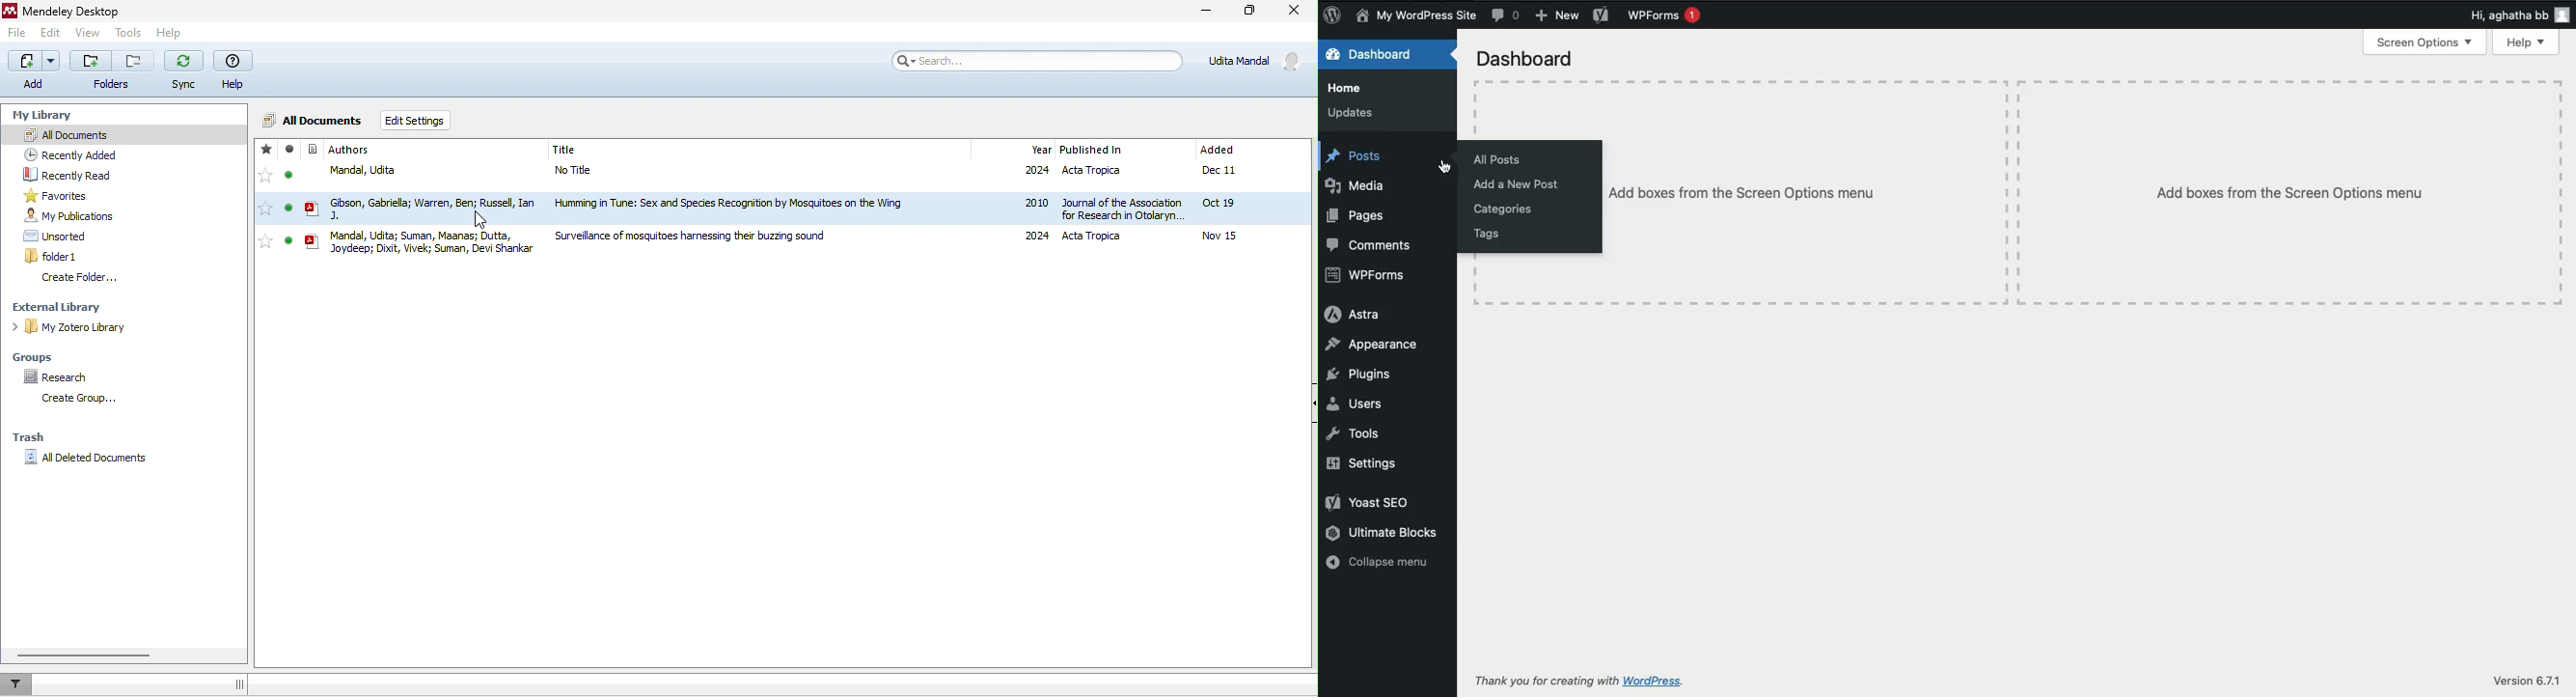  Describe the element at coordinates (1384, 532) in the screenshot. I see `Ultimate blocks` at that location.